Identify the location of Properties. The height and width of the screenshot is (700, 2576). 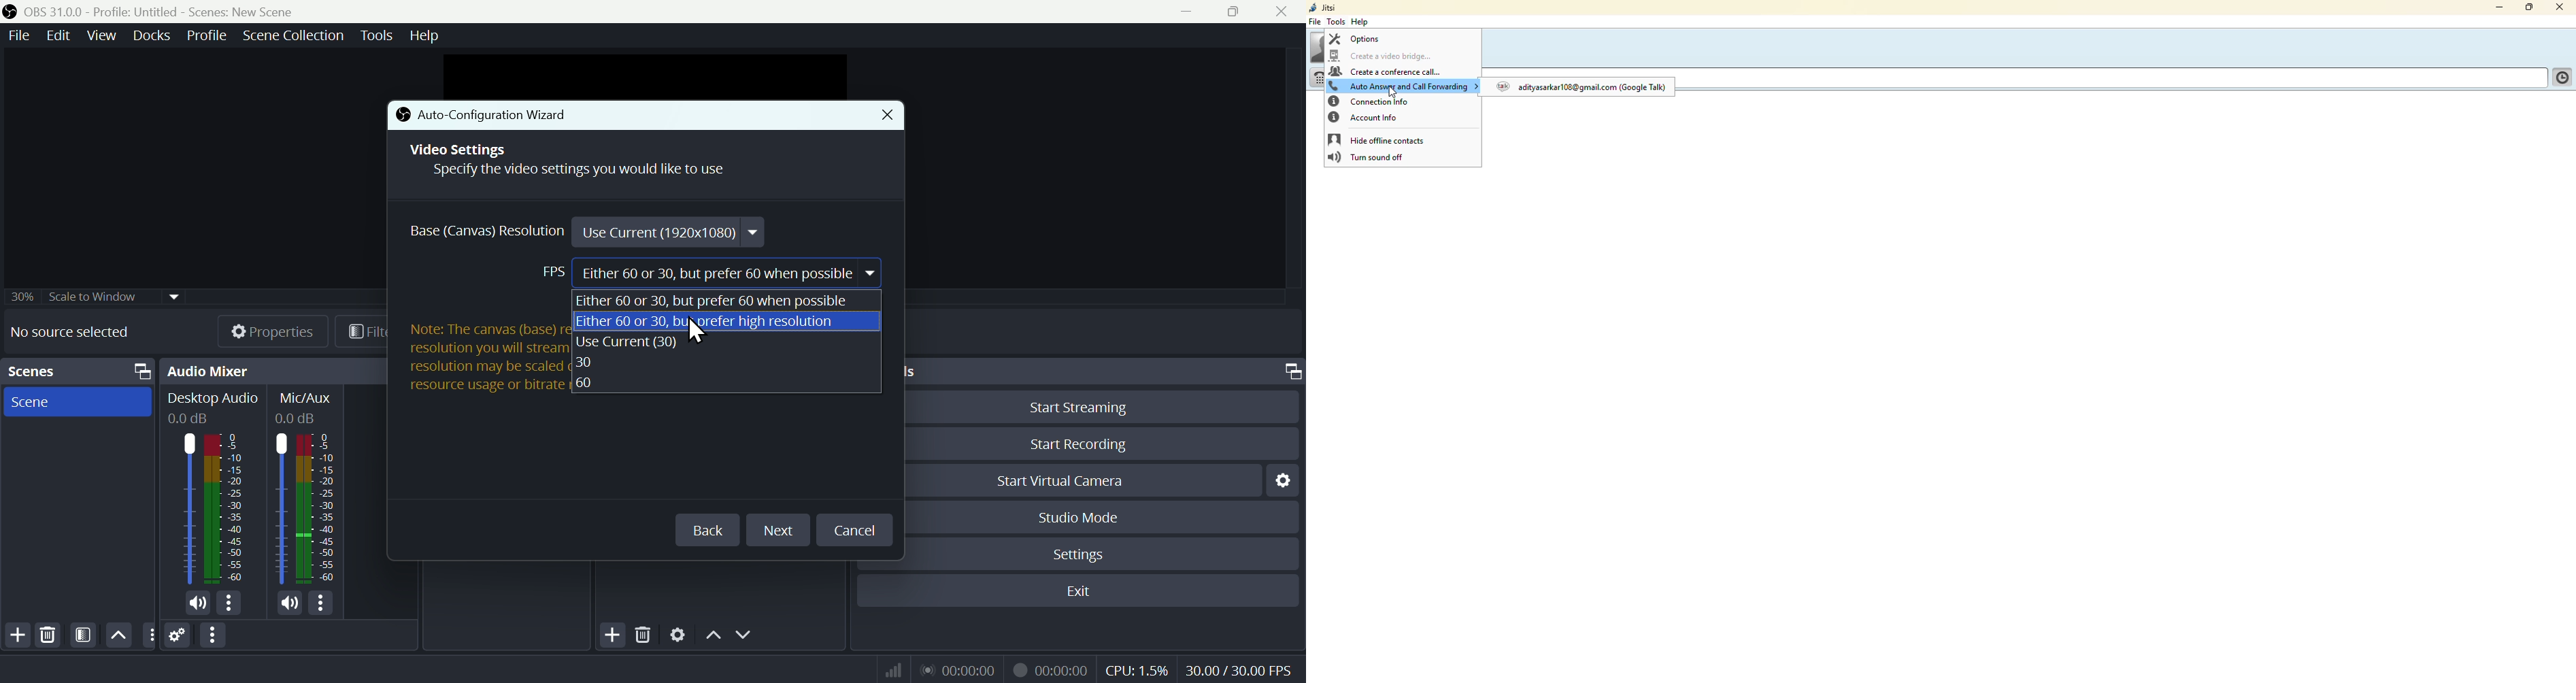
(260, 331).